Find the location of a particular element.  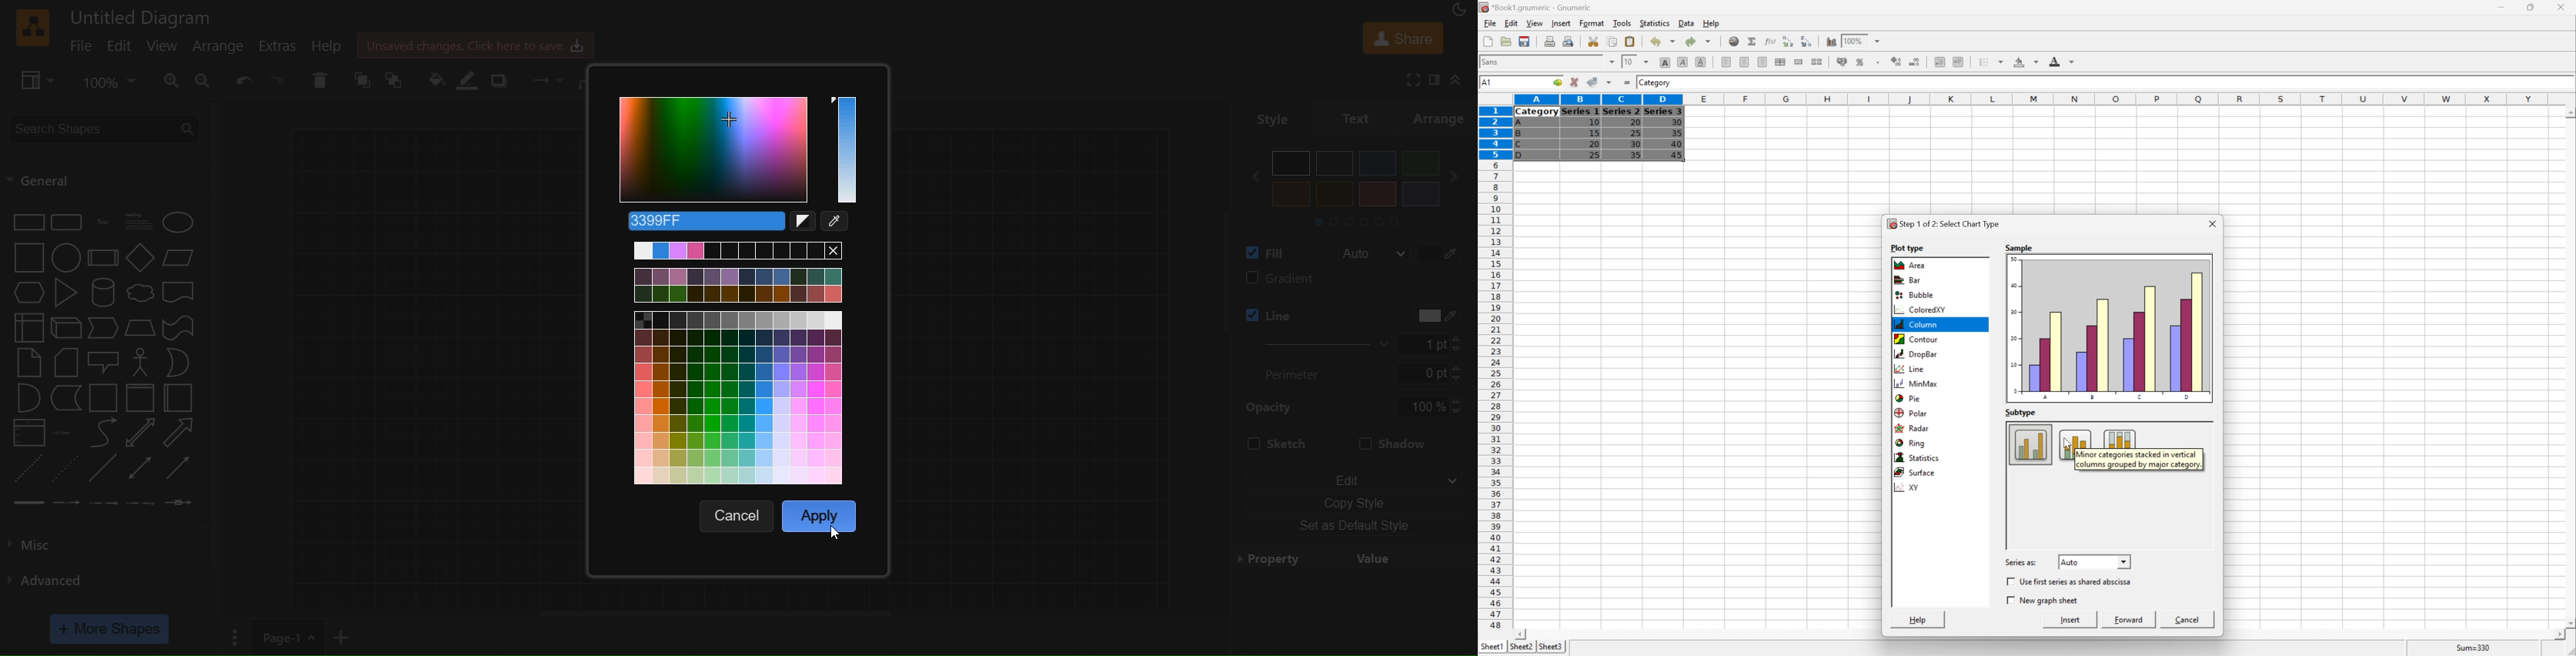

35 is located at coordinates (1635, 155).